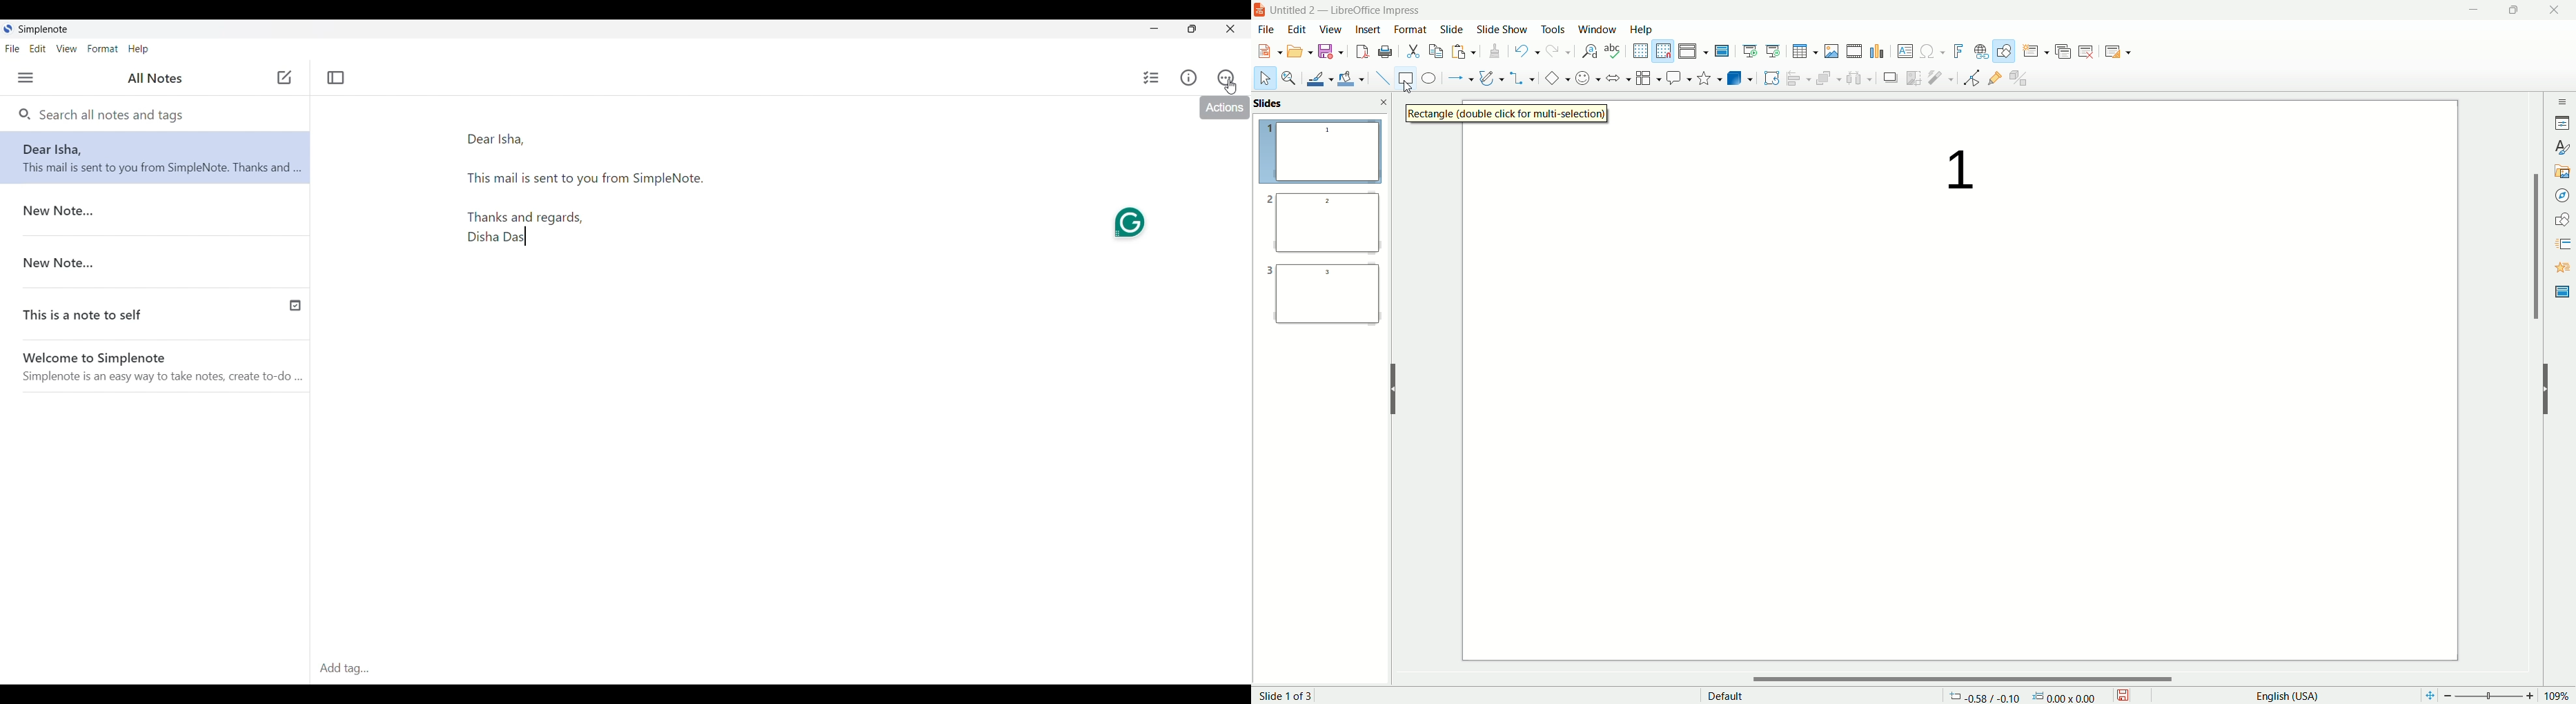 This screenshot has width=2576, height=728. Describe the element at coordinates (1436, 50) in the screenshot. I see `copy` at that location.